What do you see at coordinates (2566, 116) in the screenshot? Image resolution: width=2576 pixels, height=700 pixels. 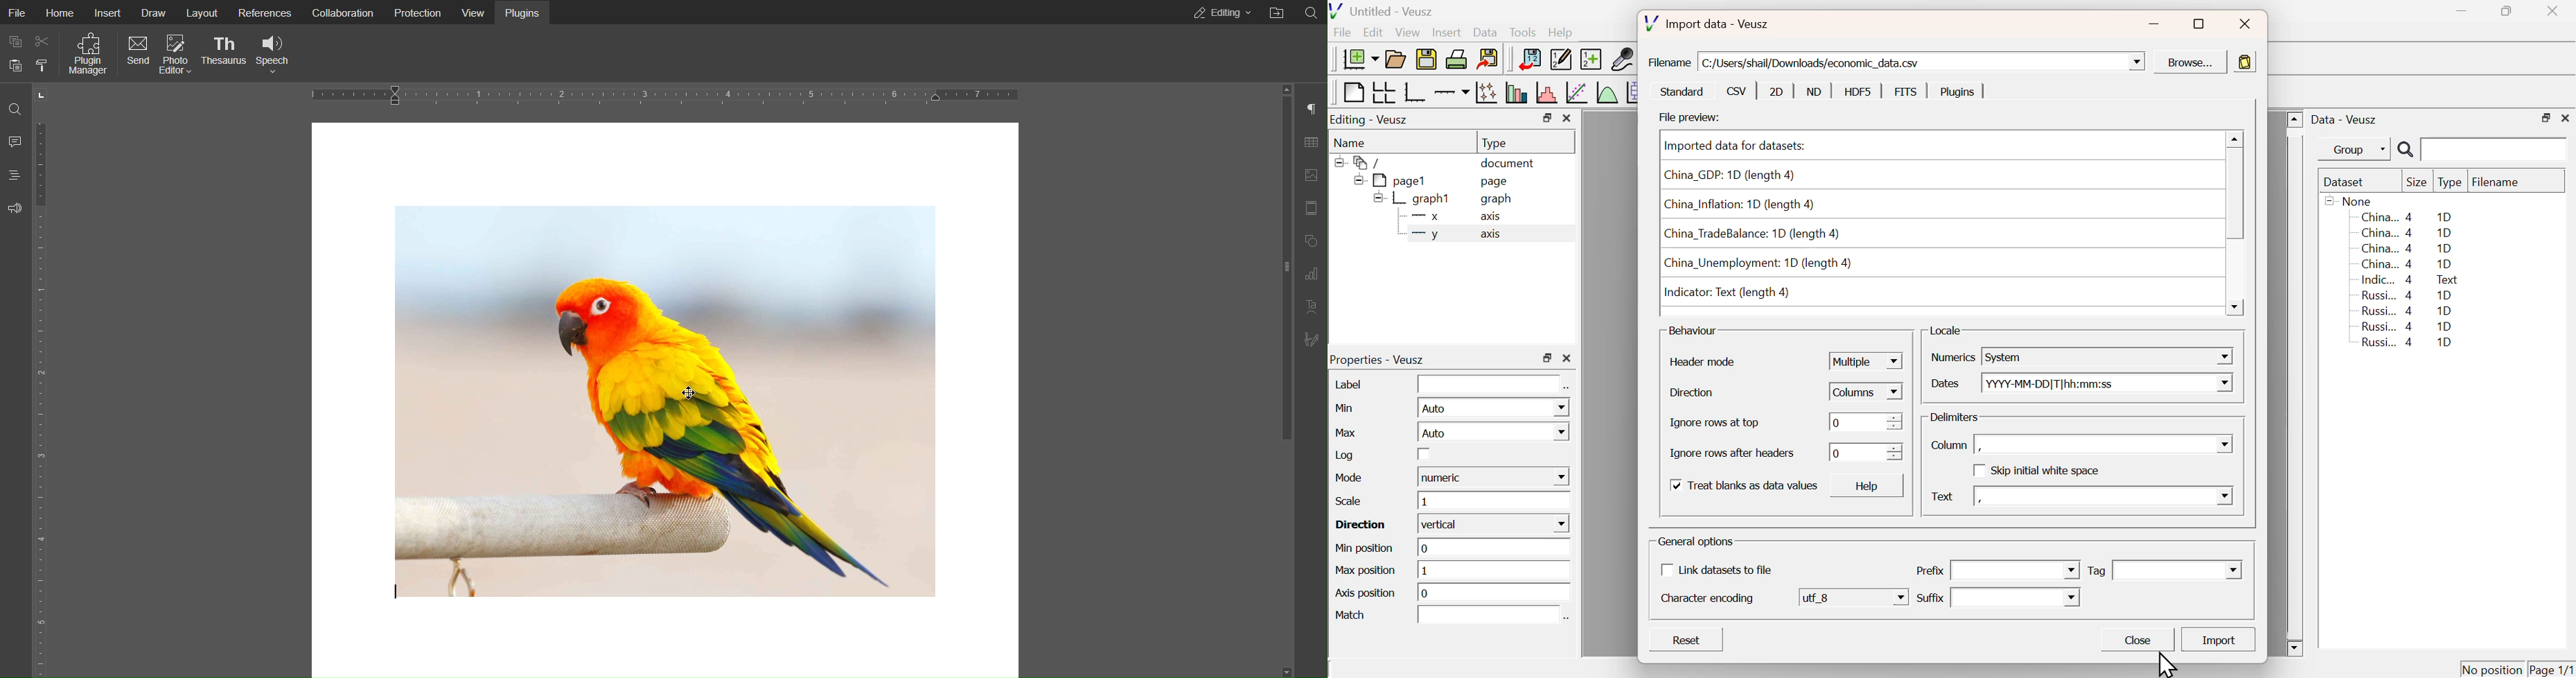 I see `Close` at bounding box center [2566, 116].